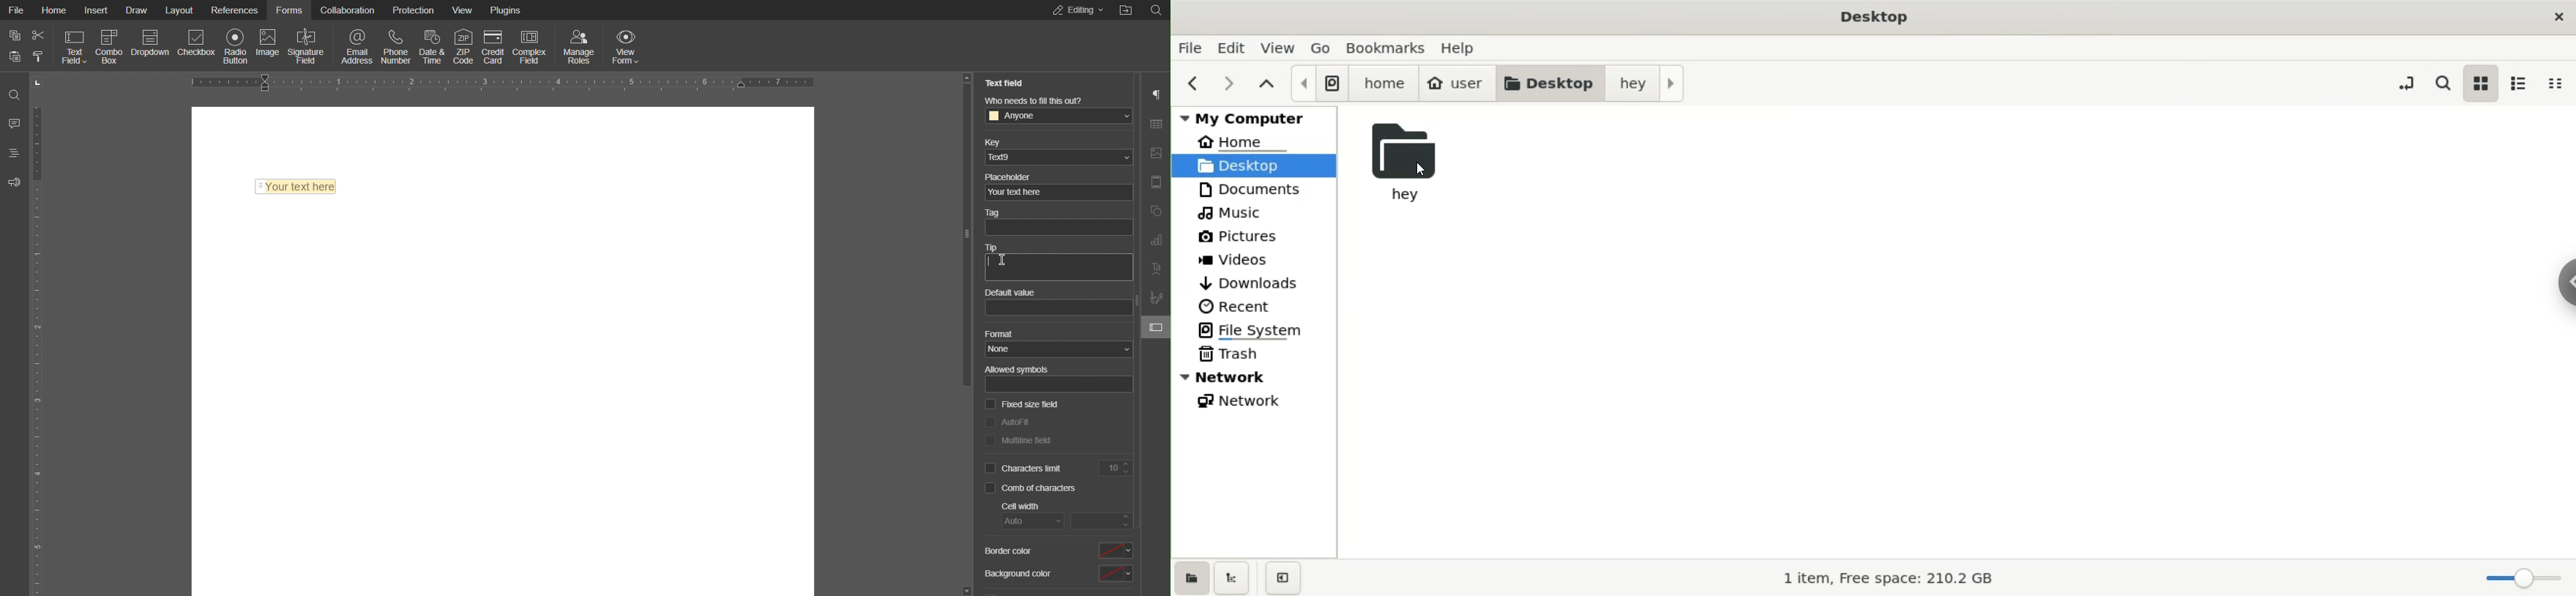  Describe the element at coordinates (235, 10) in the screenshot. I see `References` at that location.